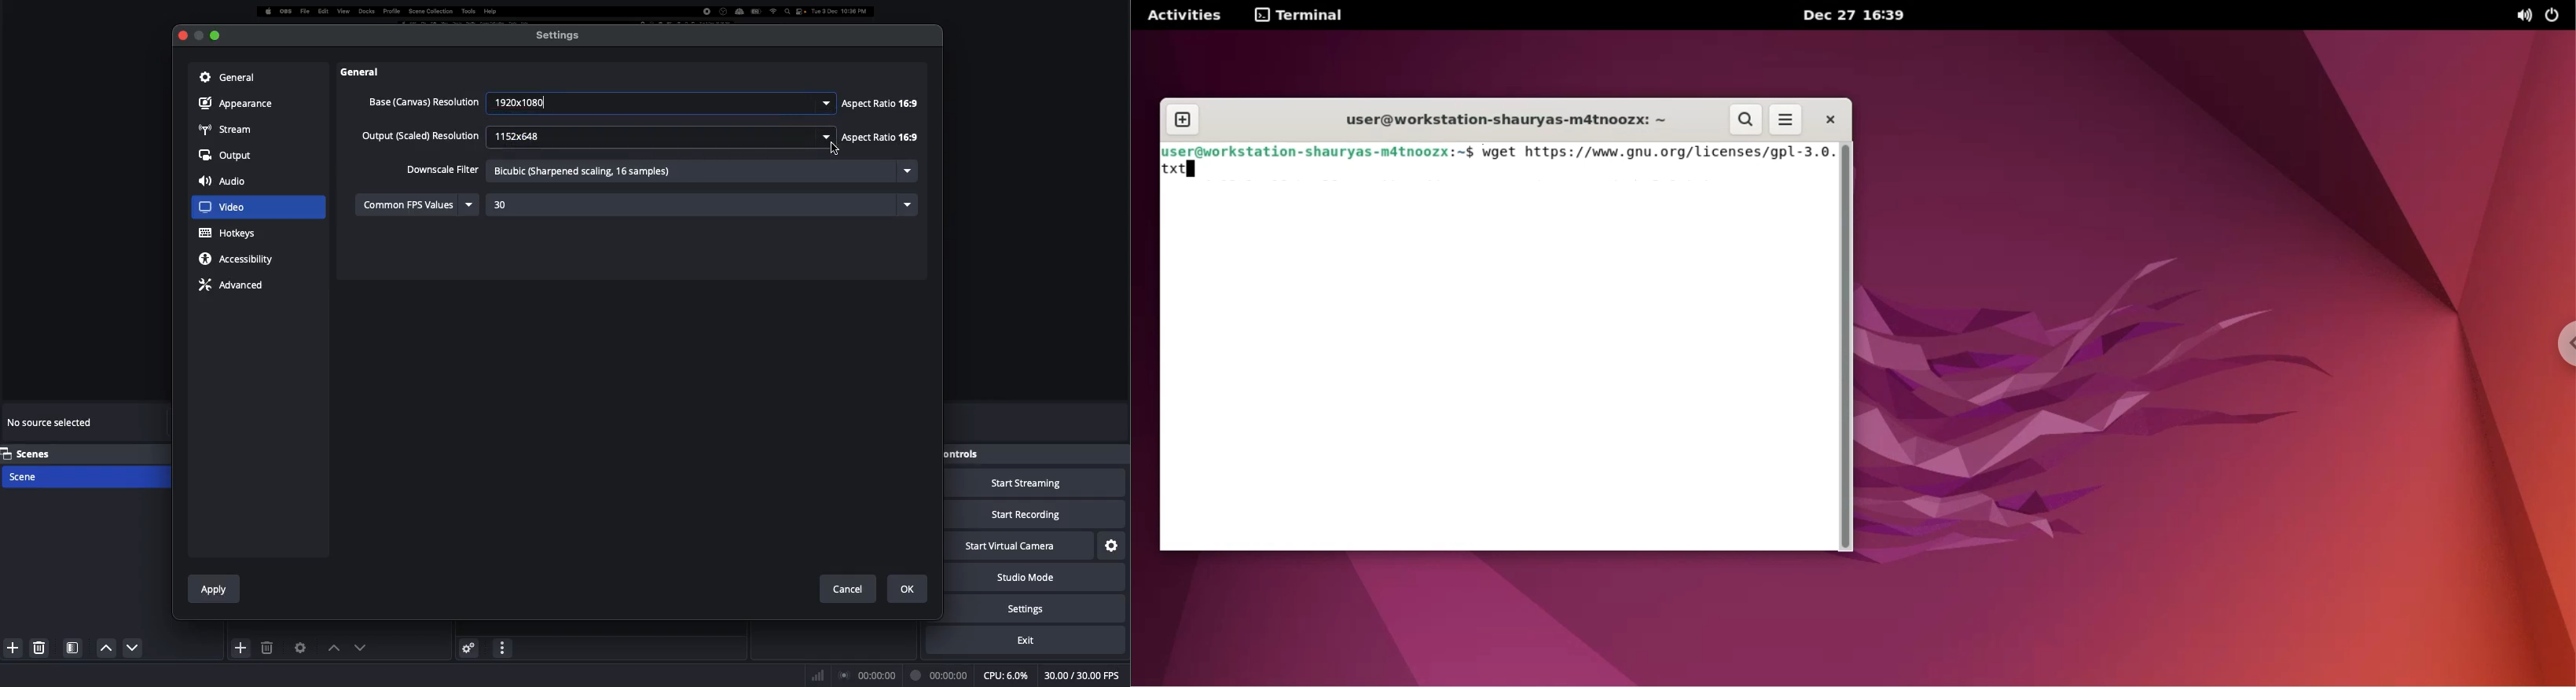 The width and height of the screenshot is (2576, 700). I want to click on workstation nameuser@workstation-shauryas-m4tnoozx: ~$  Link, so click(1318, 151).